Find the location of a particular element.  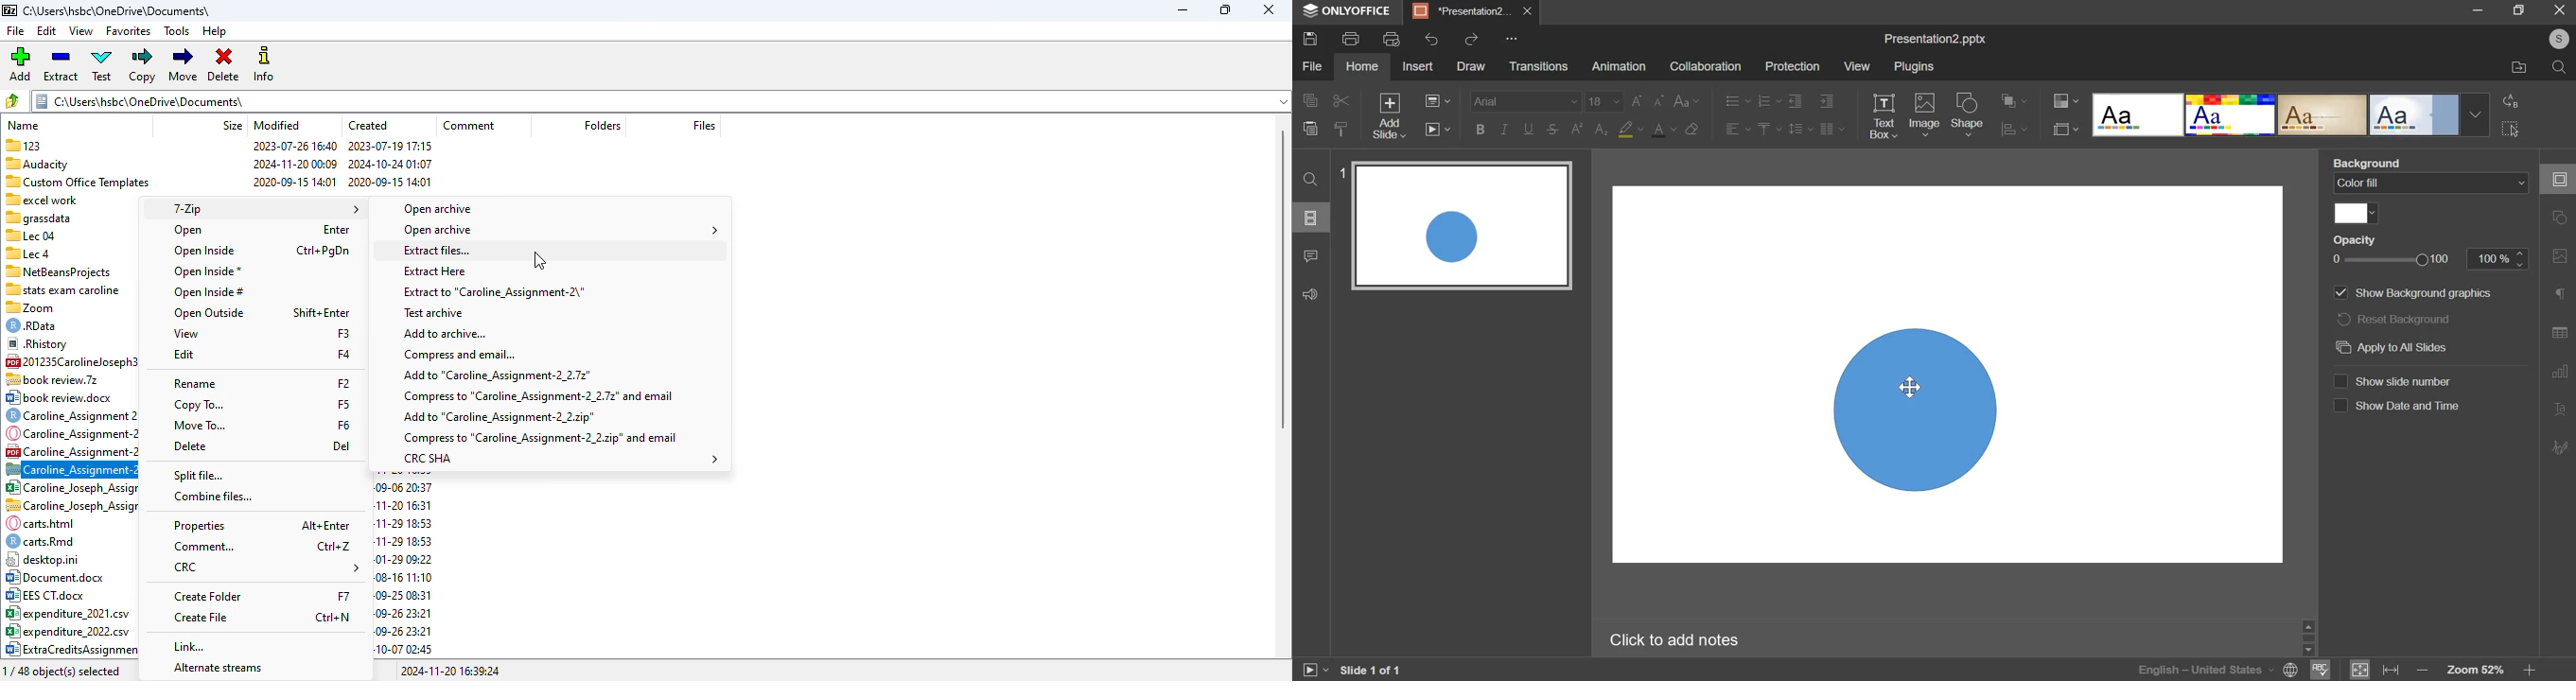

decrease indent is located at coordinates (1828, 101).